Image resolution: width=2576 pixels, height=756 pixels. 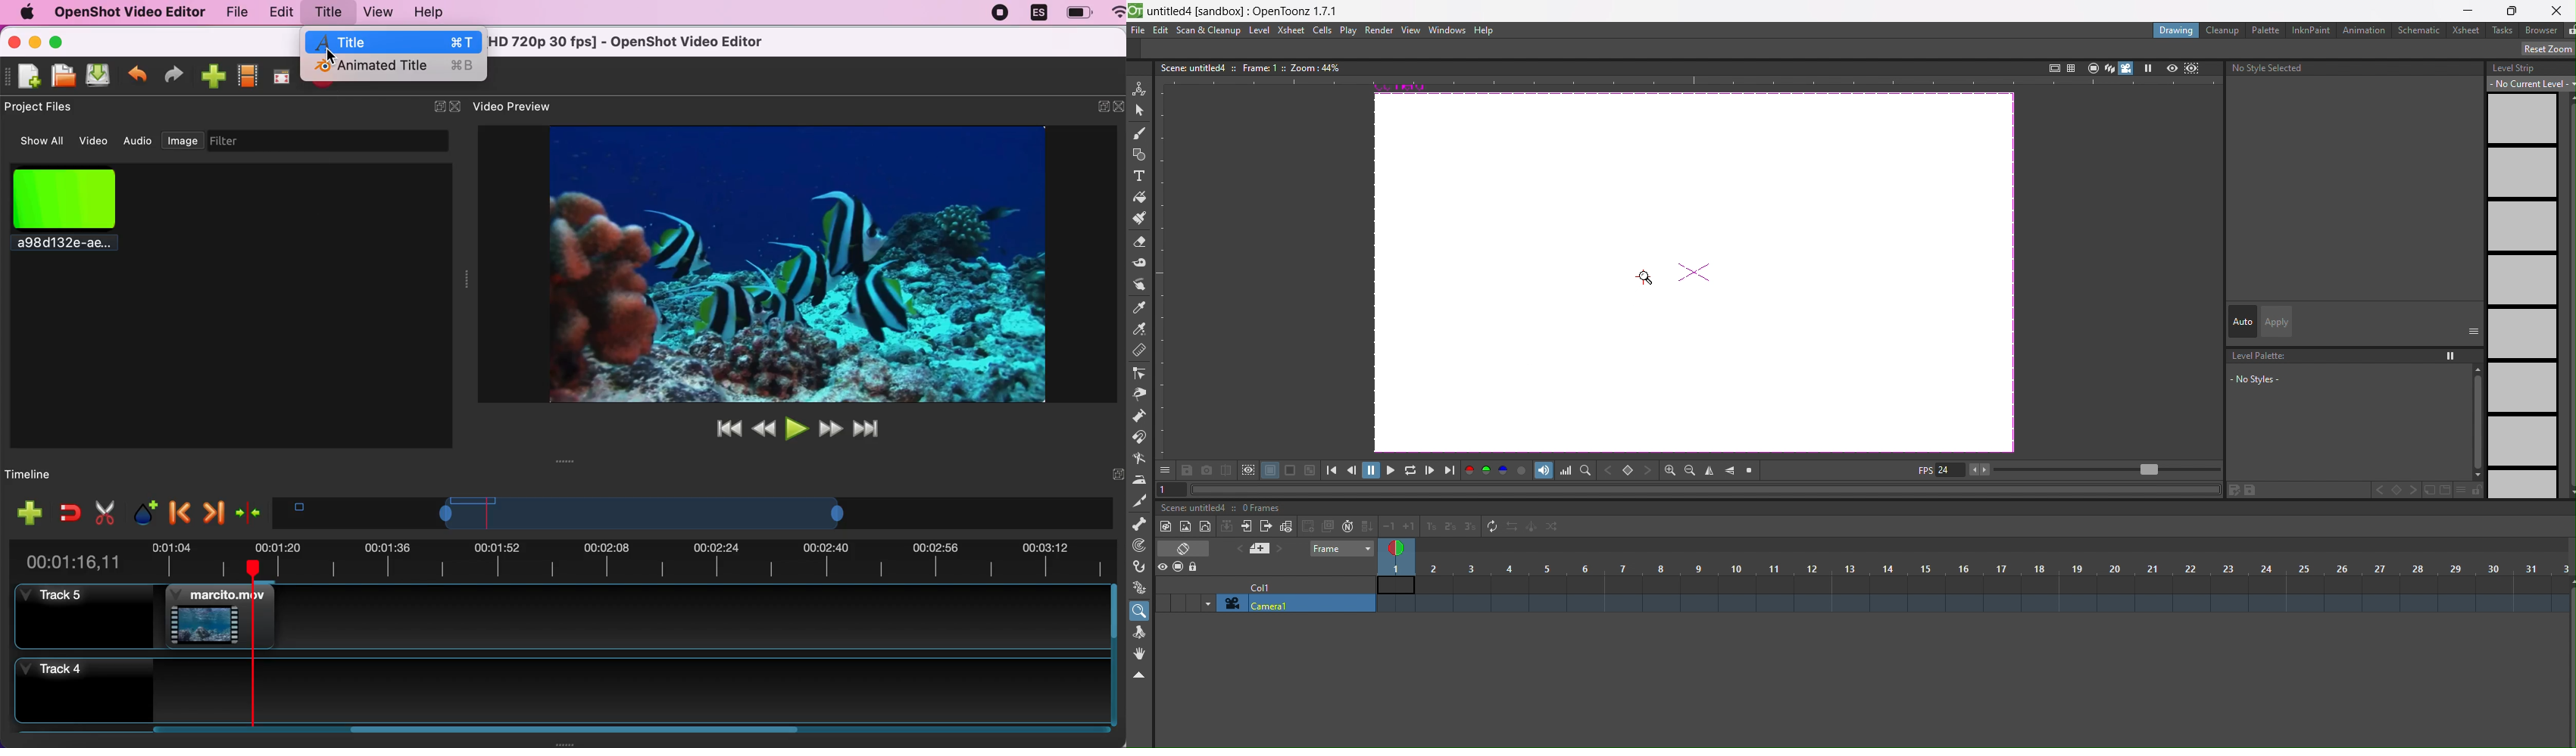 What do you see at coordinates (681, 513) in the screenshot?
I see `timeline` at bounding box center [681, 513].